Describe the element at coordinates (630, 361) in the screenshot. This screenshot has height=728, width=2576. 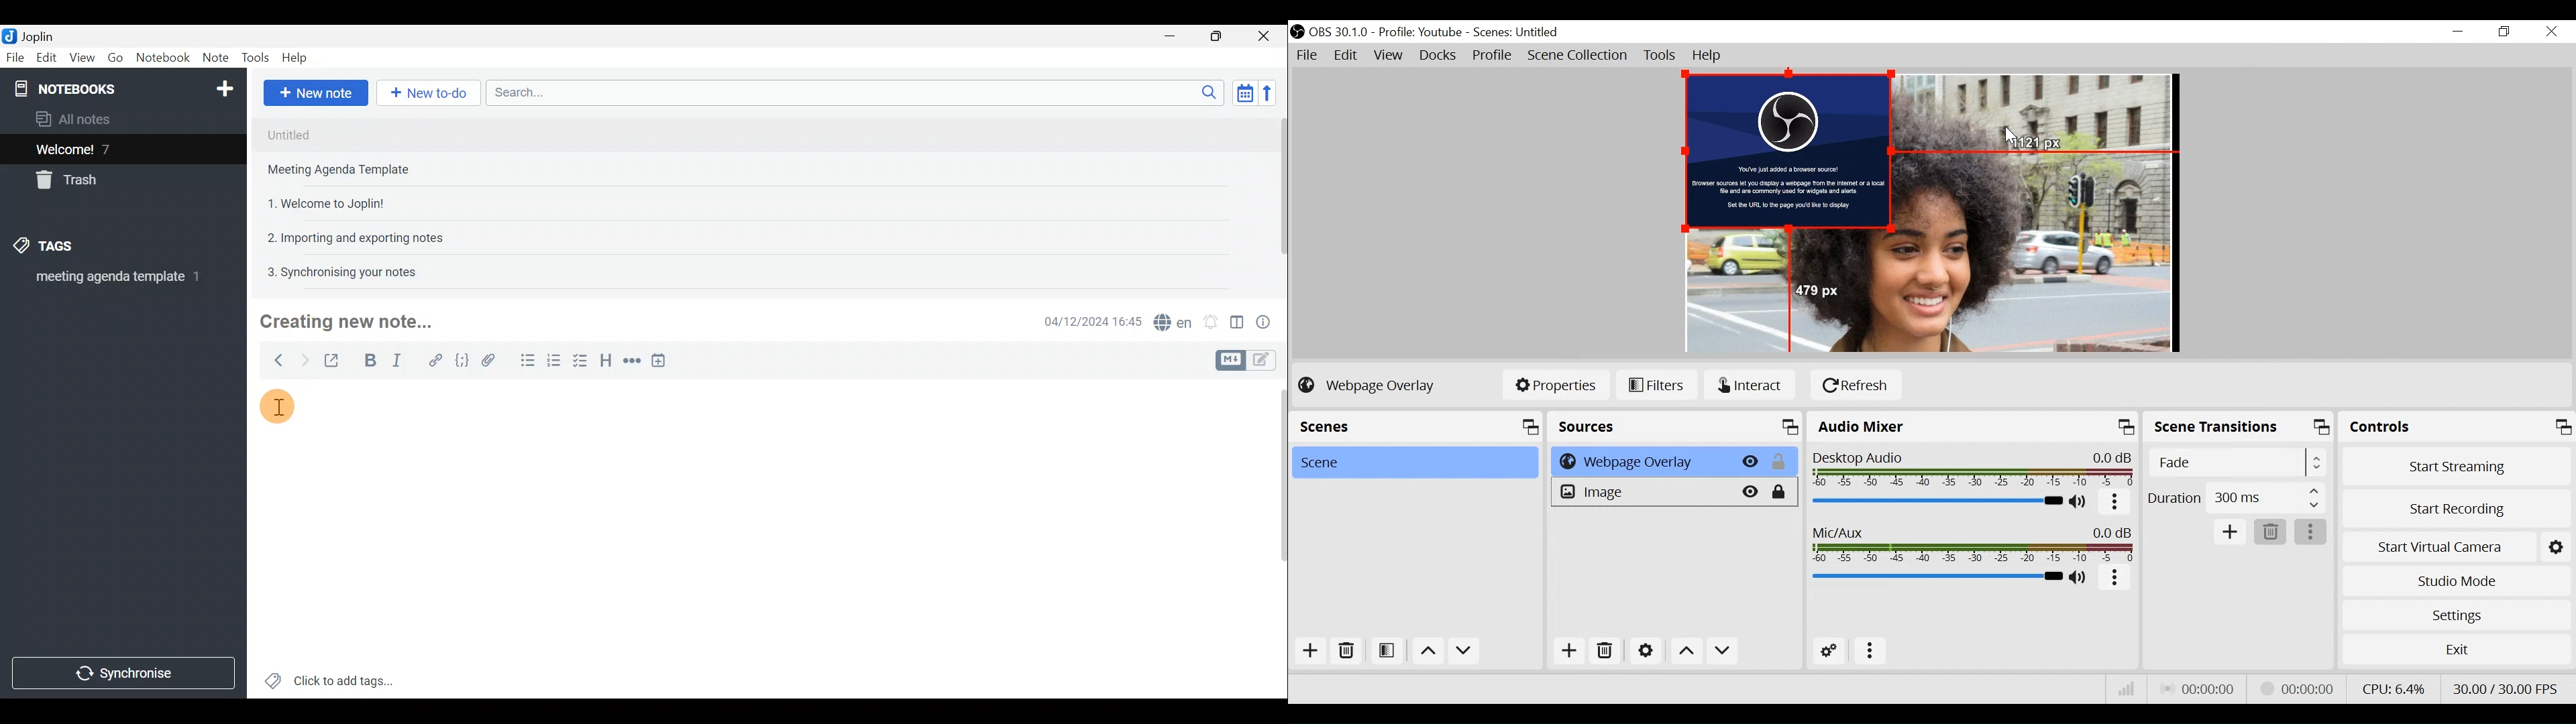
I see `Horizontal rule` at that location.